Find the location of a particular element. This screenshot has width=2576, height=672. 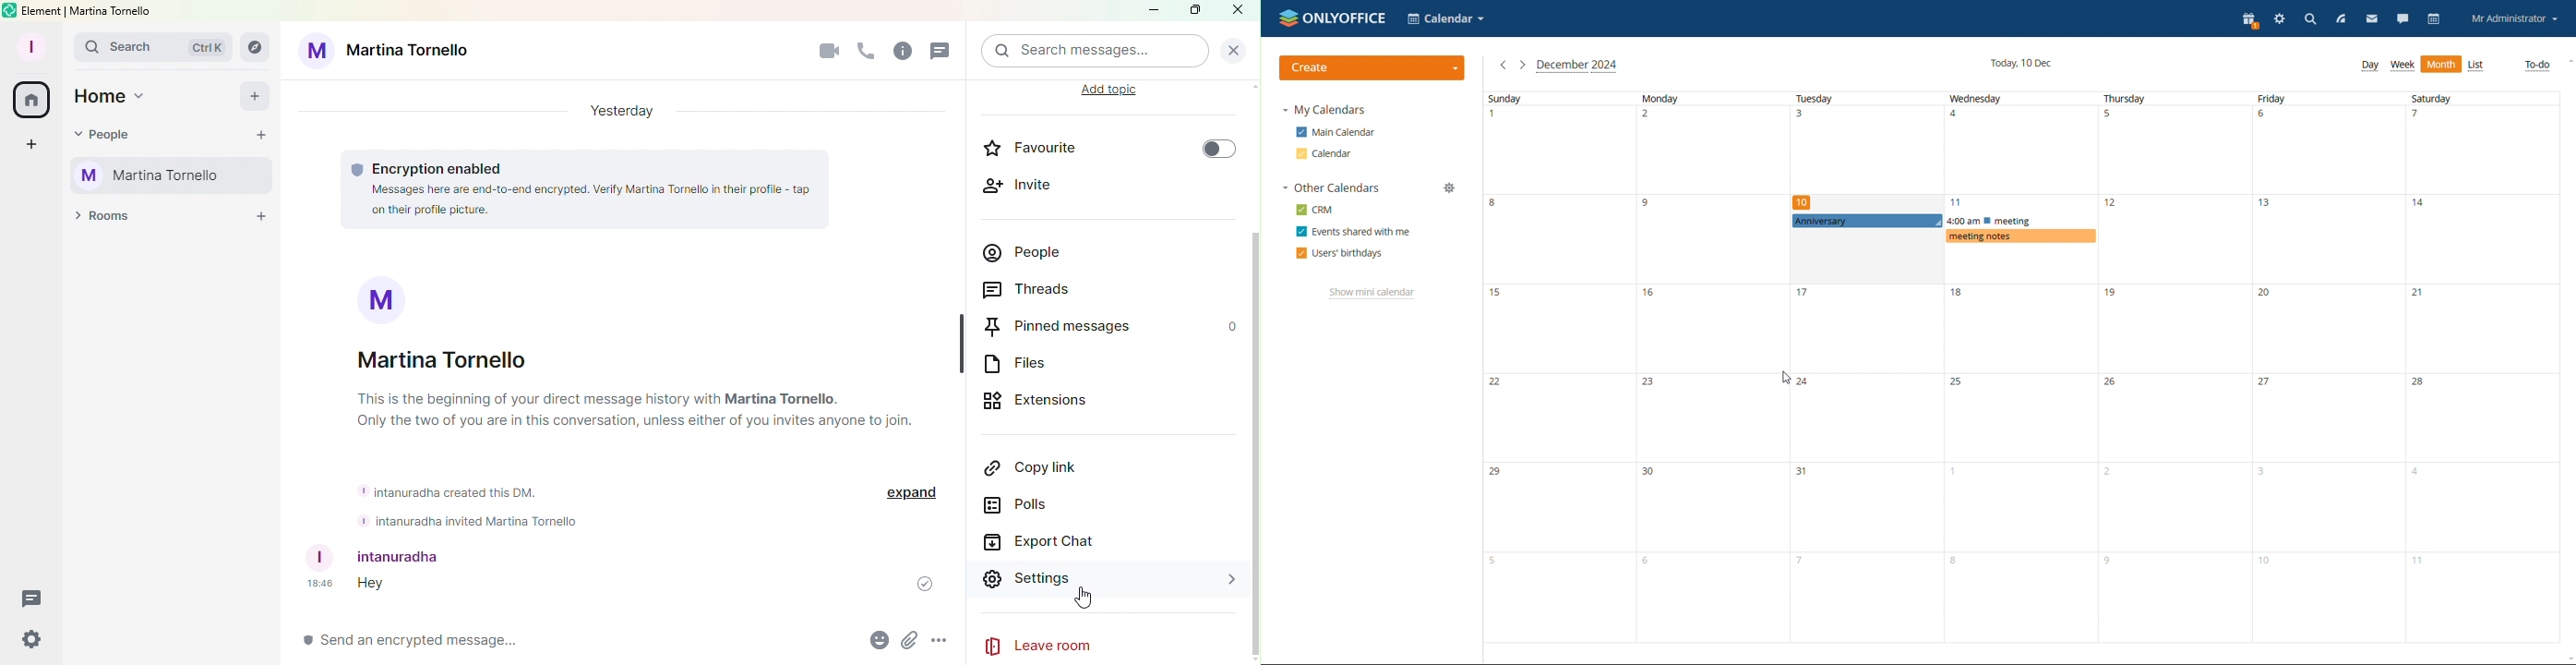

Extensions is located at coordinates (1089, 402).